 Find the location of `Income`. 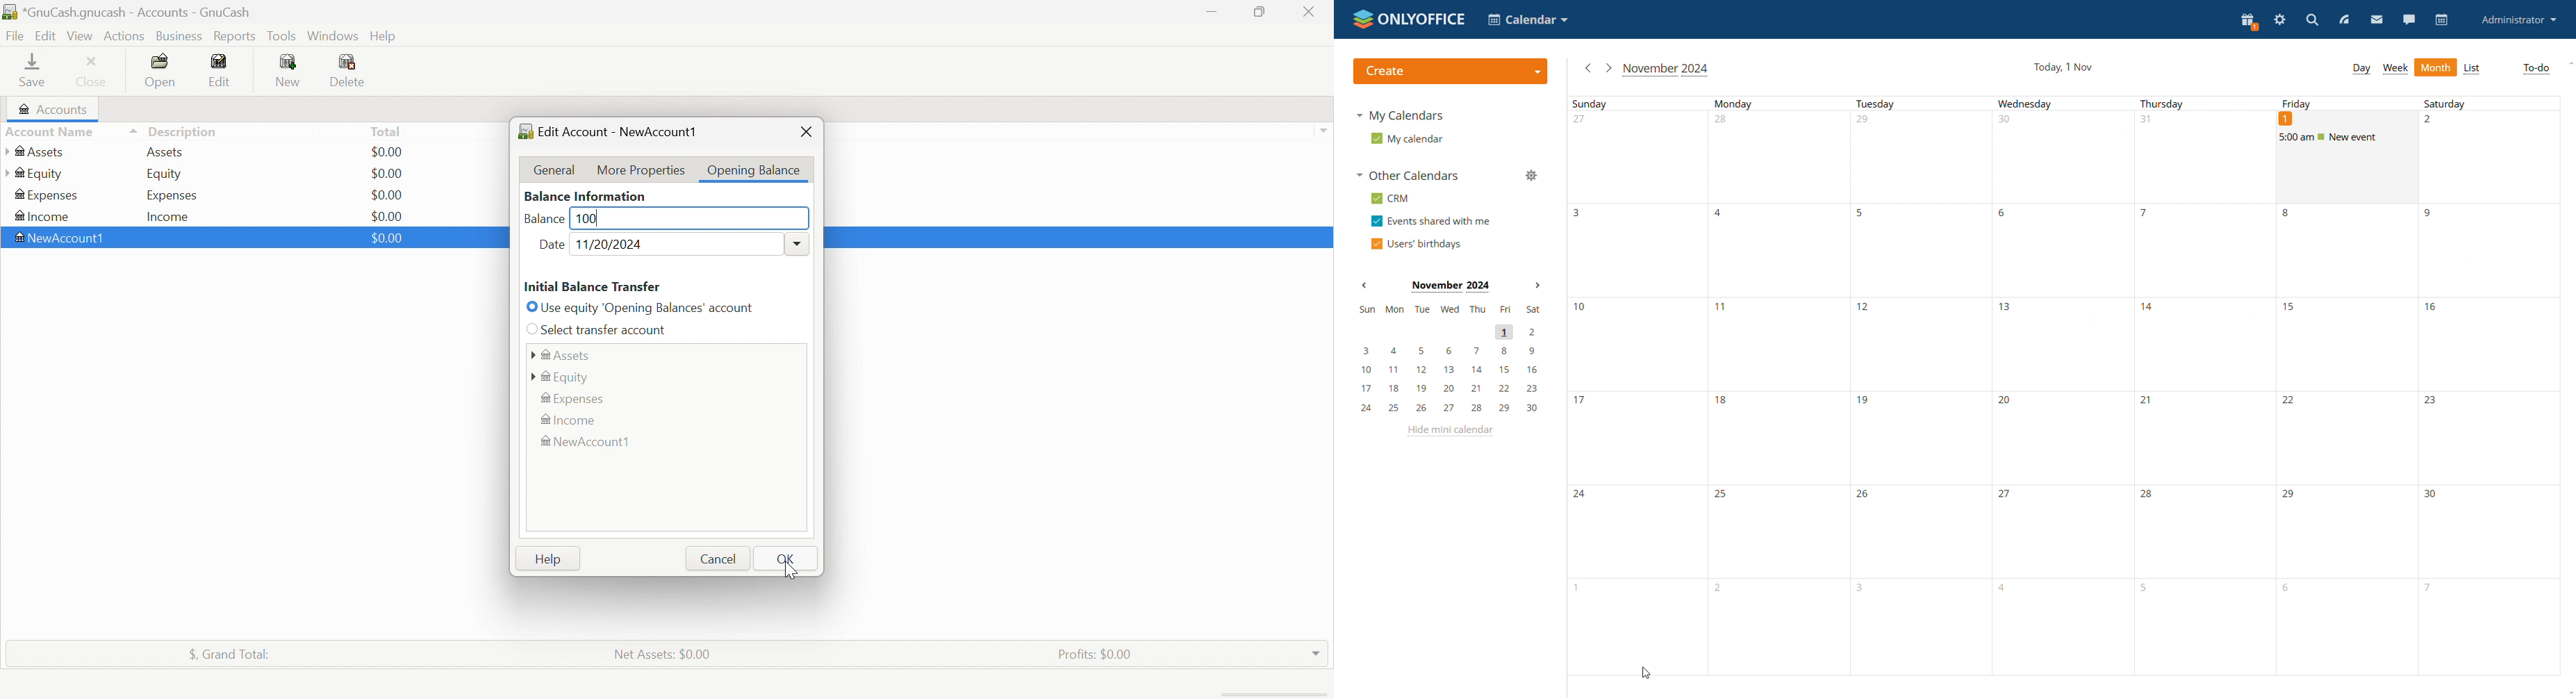

Income is located at coordinates (571, 420).